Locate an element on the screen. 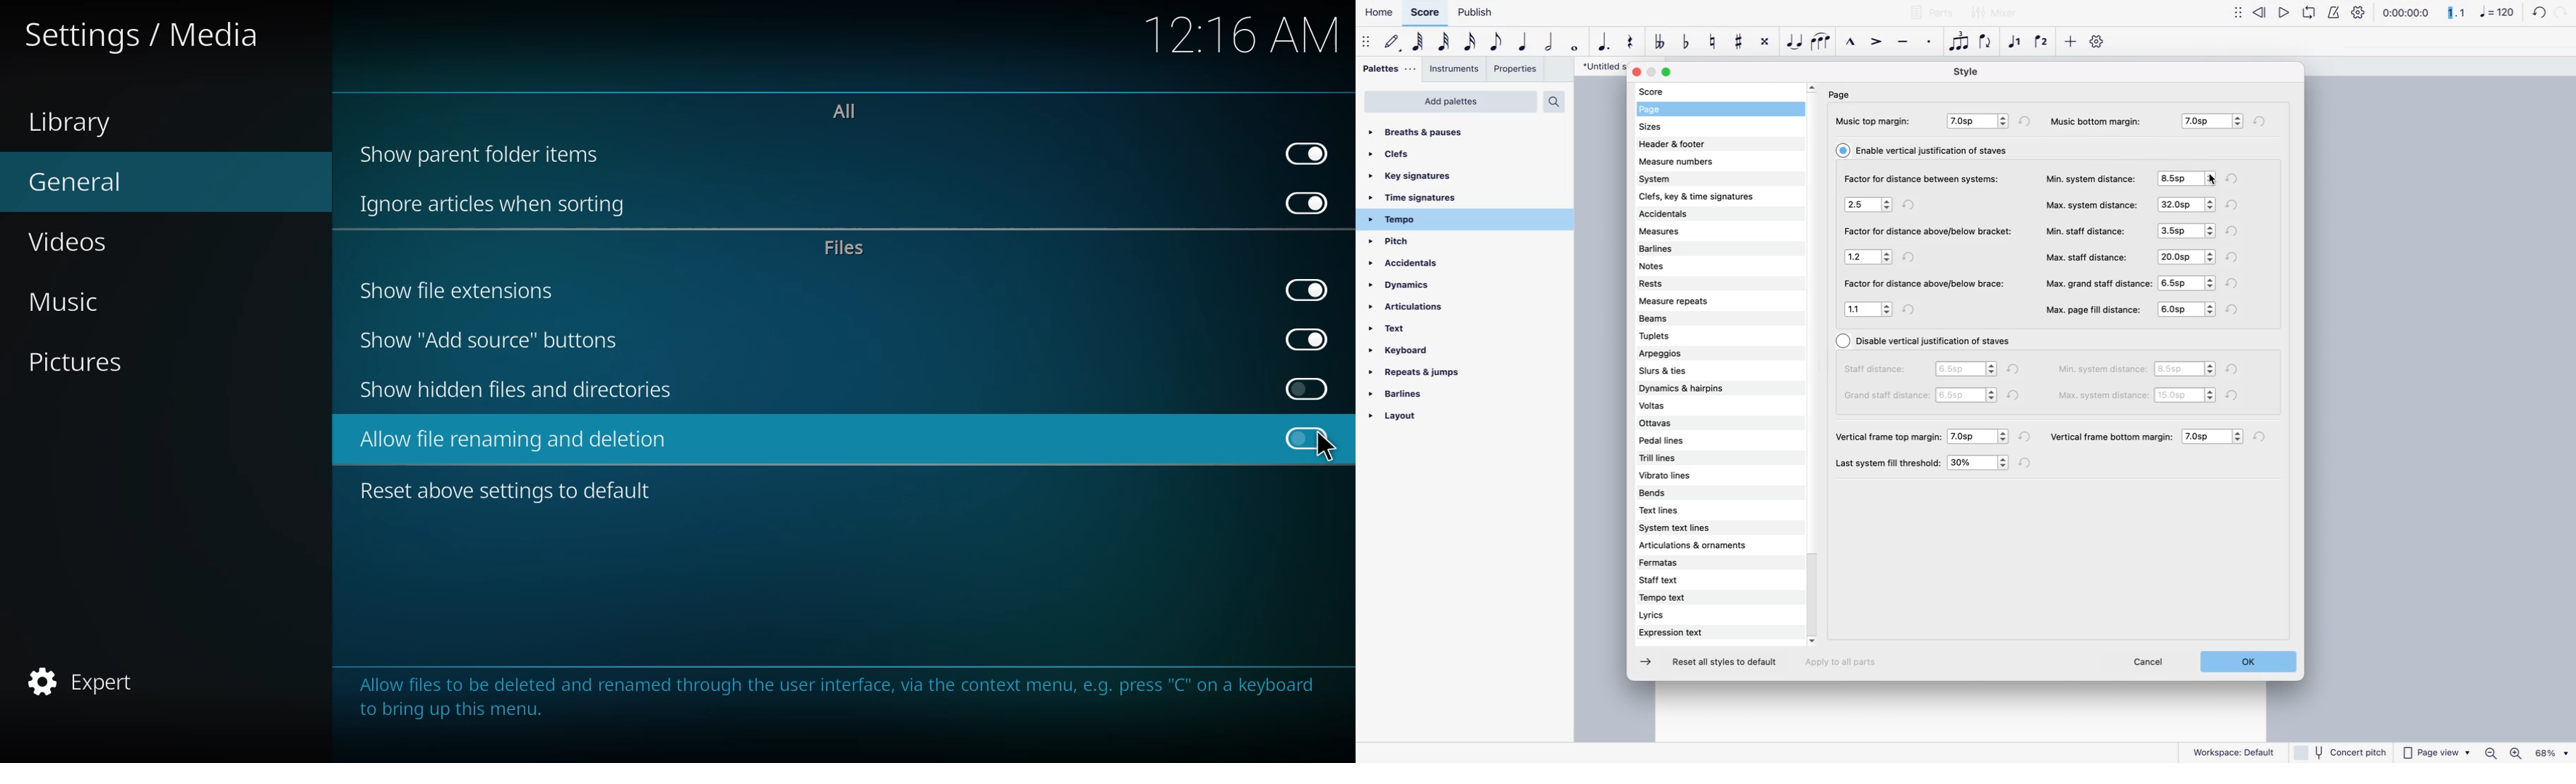 The width and height of the screenshot is (2576, 784). options is located at coordinates (2190, 282).